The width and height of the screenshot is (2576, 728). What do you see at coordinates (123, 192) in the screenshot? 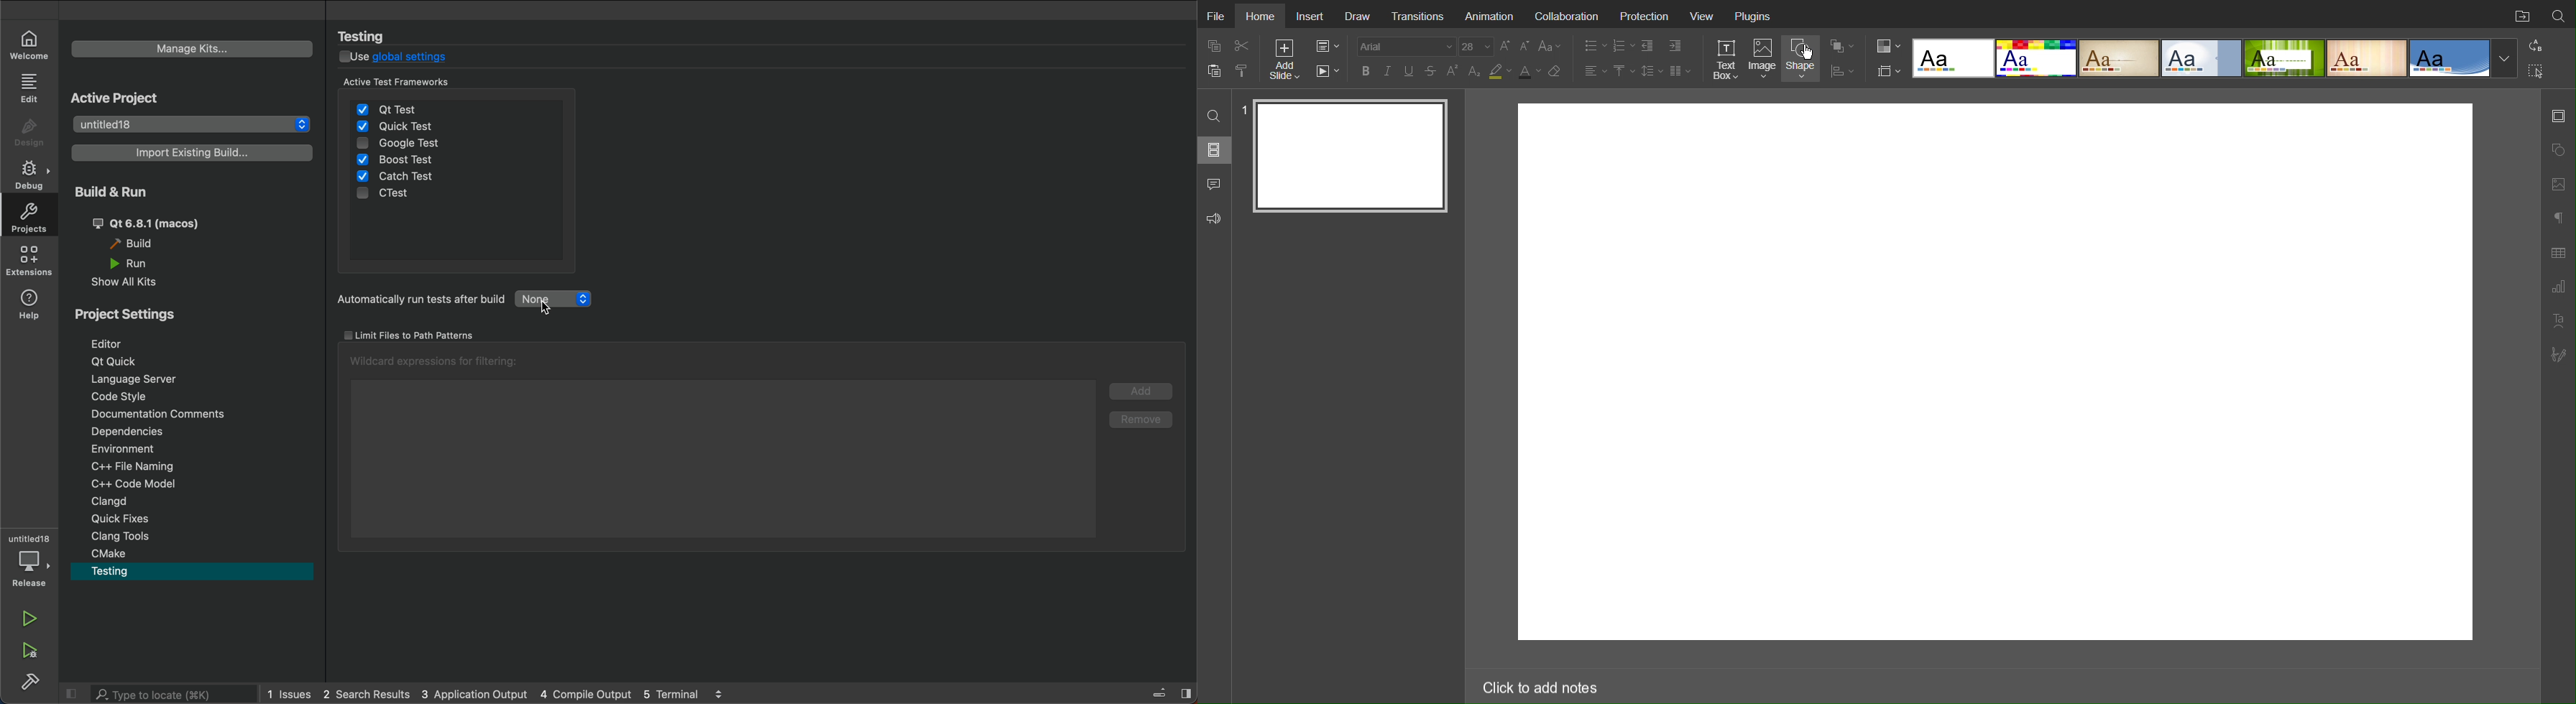
I see `build and run` at bounding box center [123, 192].